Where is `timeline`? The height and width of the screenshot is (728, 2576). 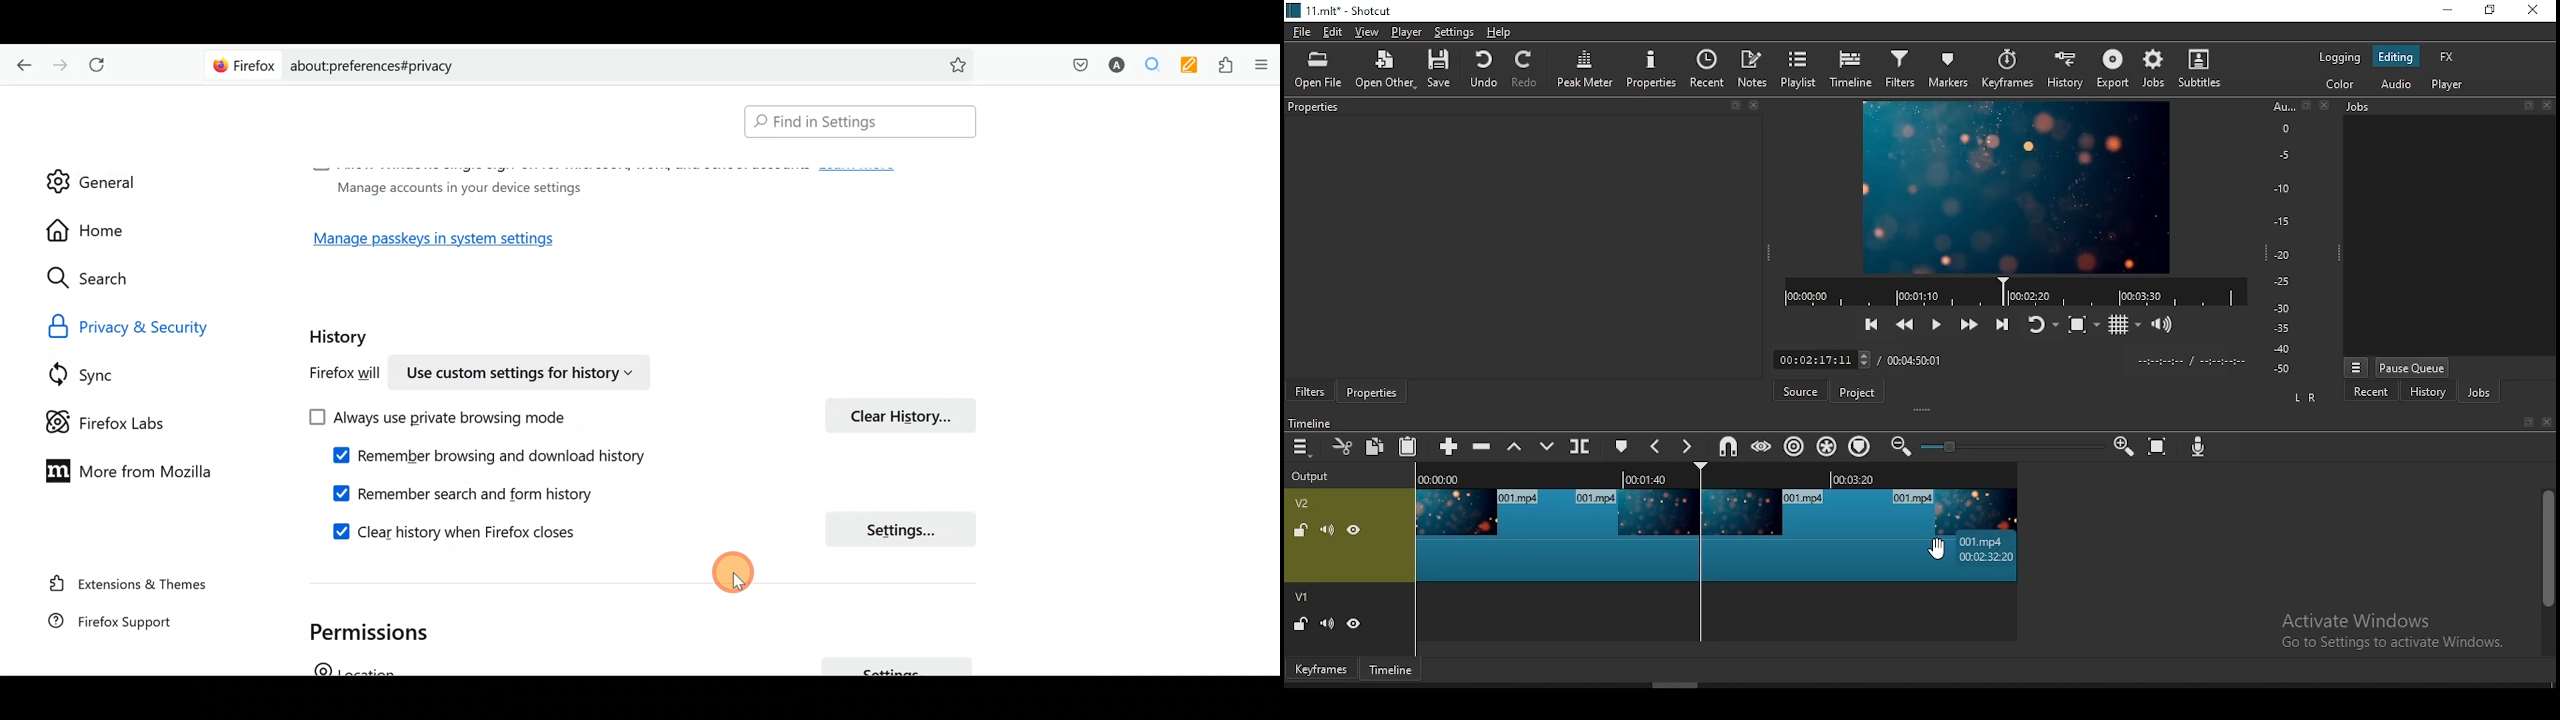 timeline is located at coordinates (1393, 669).